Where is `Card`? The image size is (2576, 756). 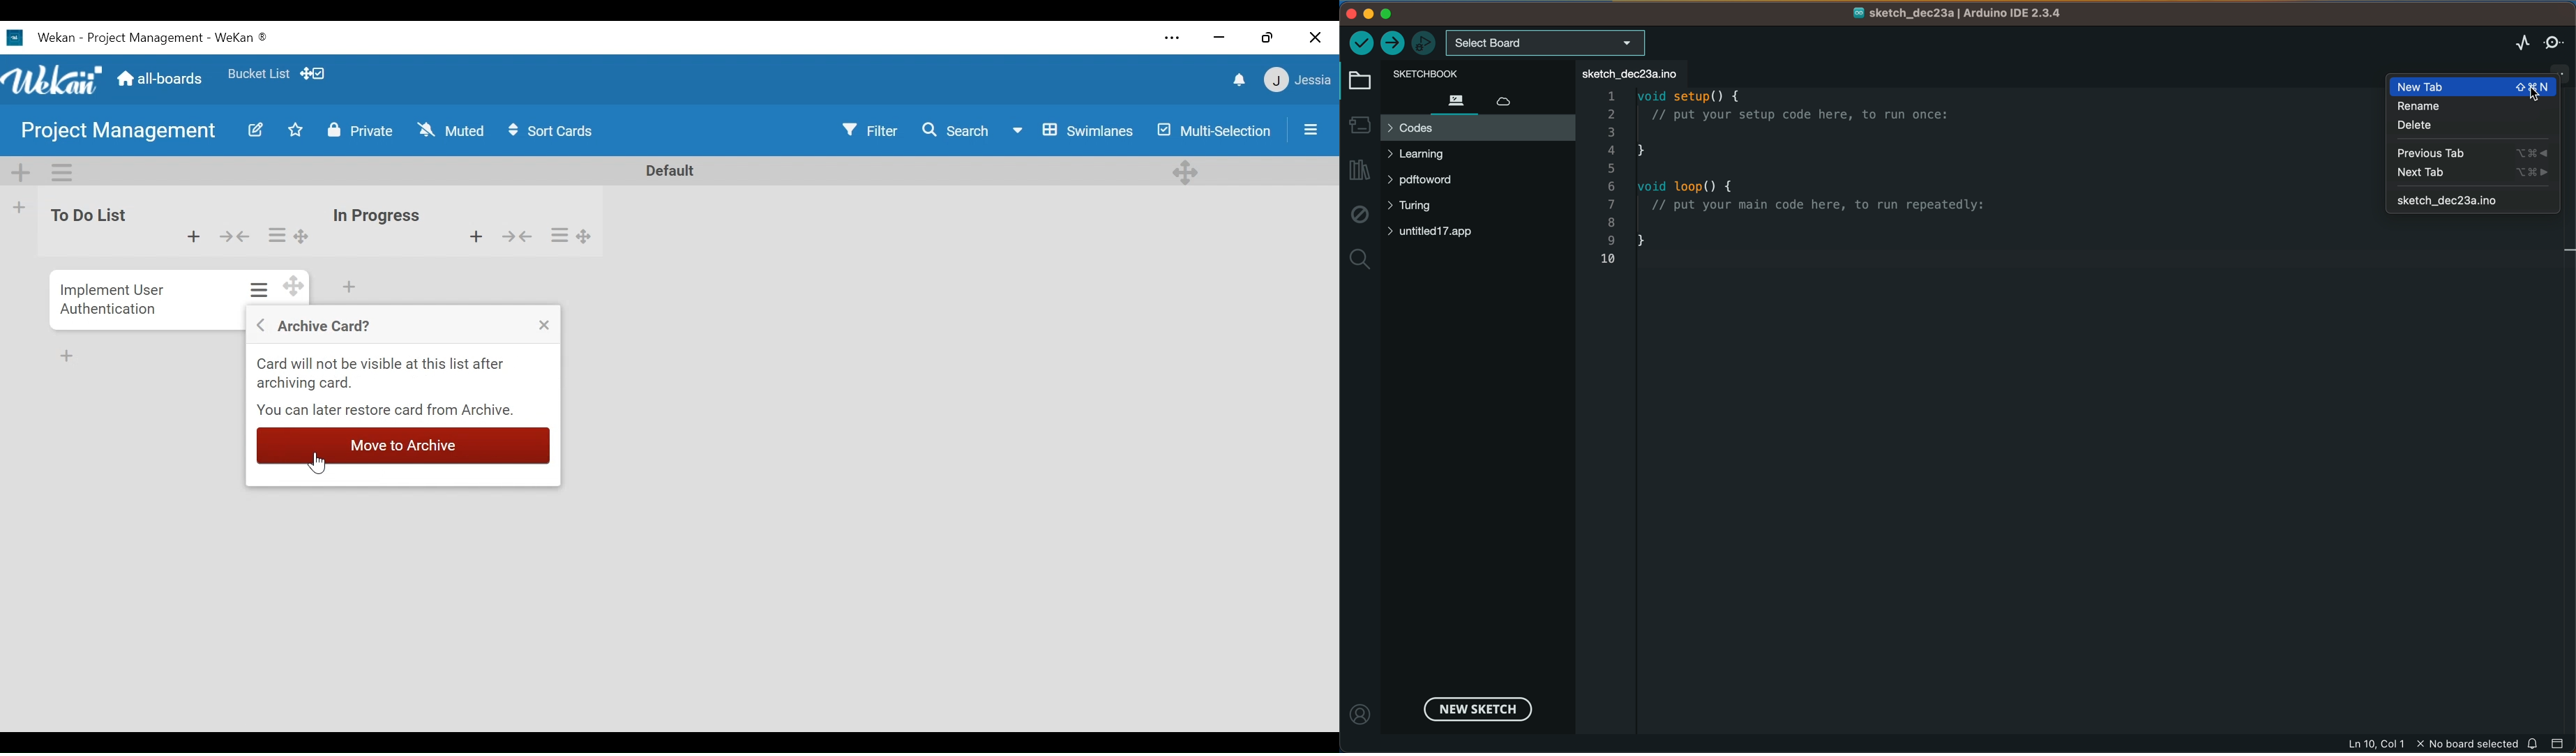 Card is located at coordinates (110, 298).